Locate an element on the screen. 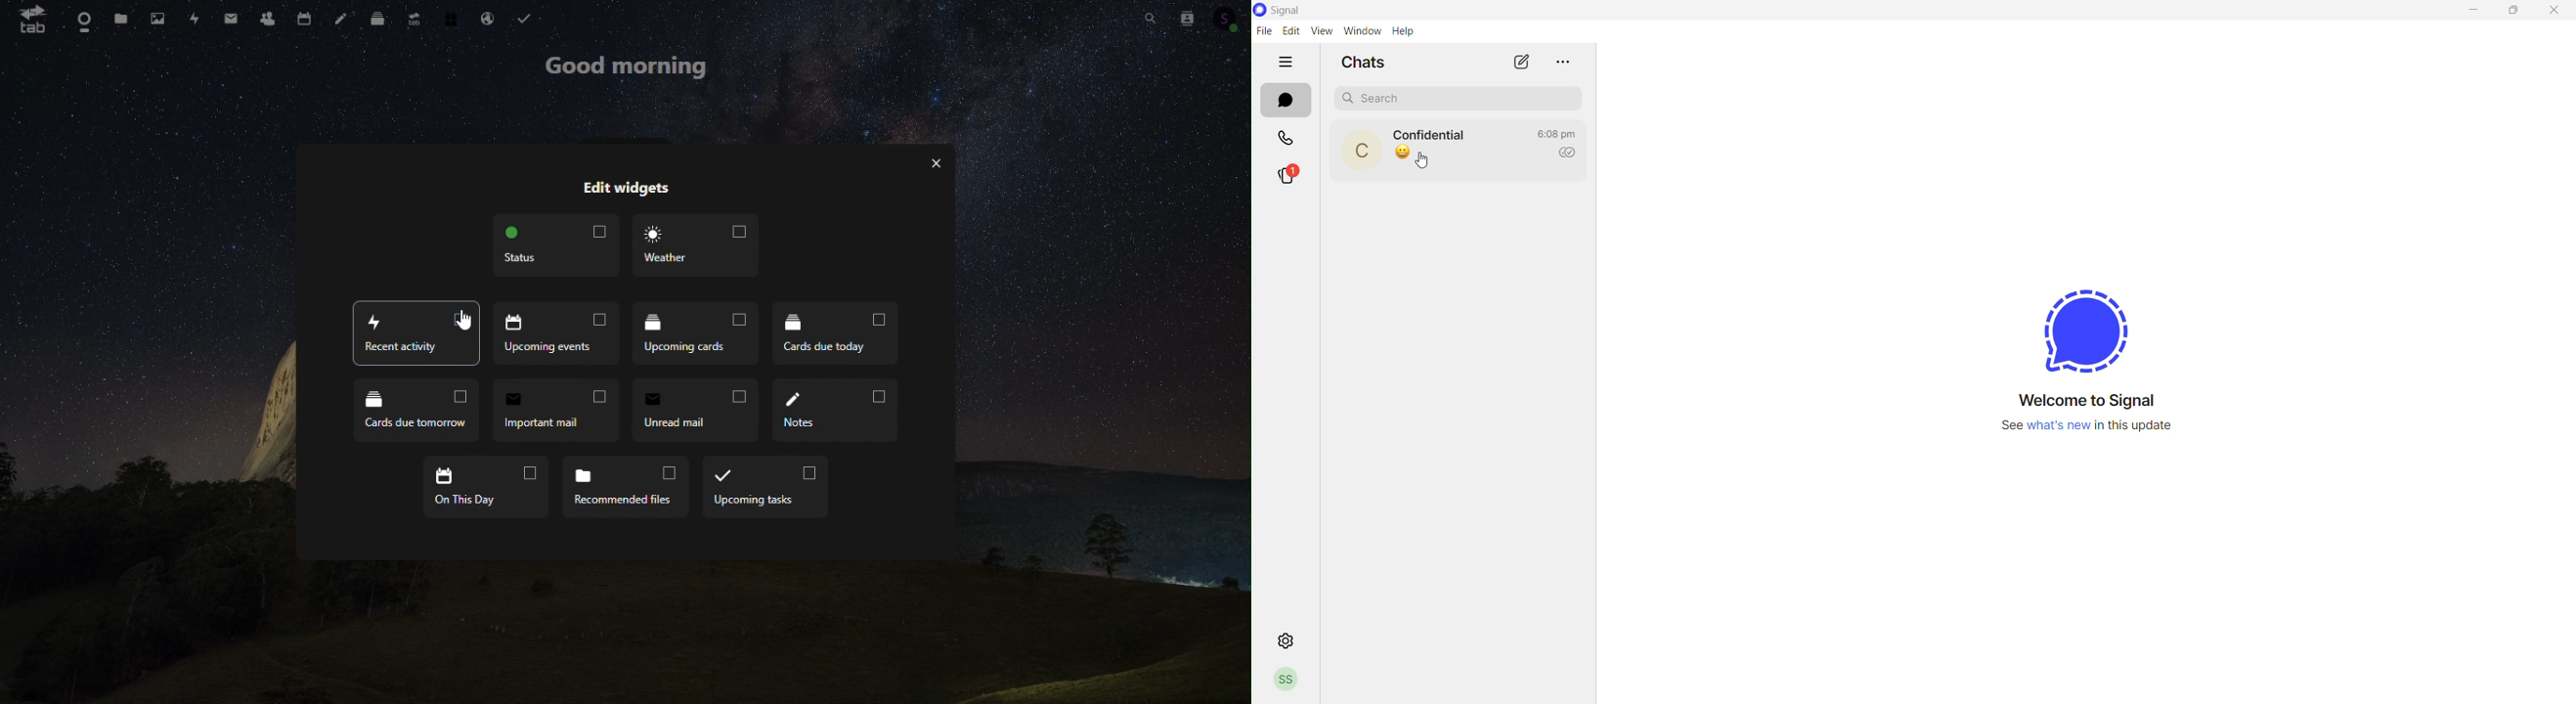 This screenshot has width=2576, height=728. mail is located at coordinates (231, 16).